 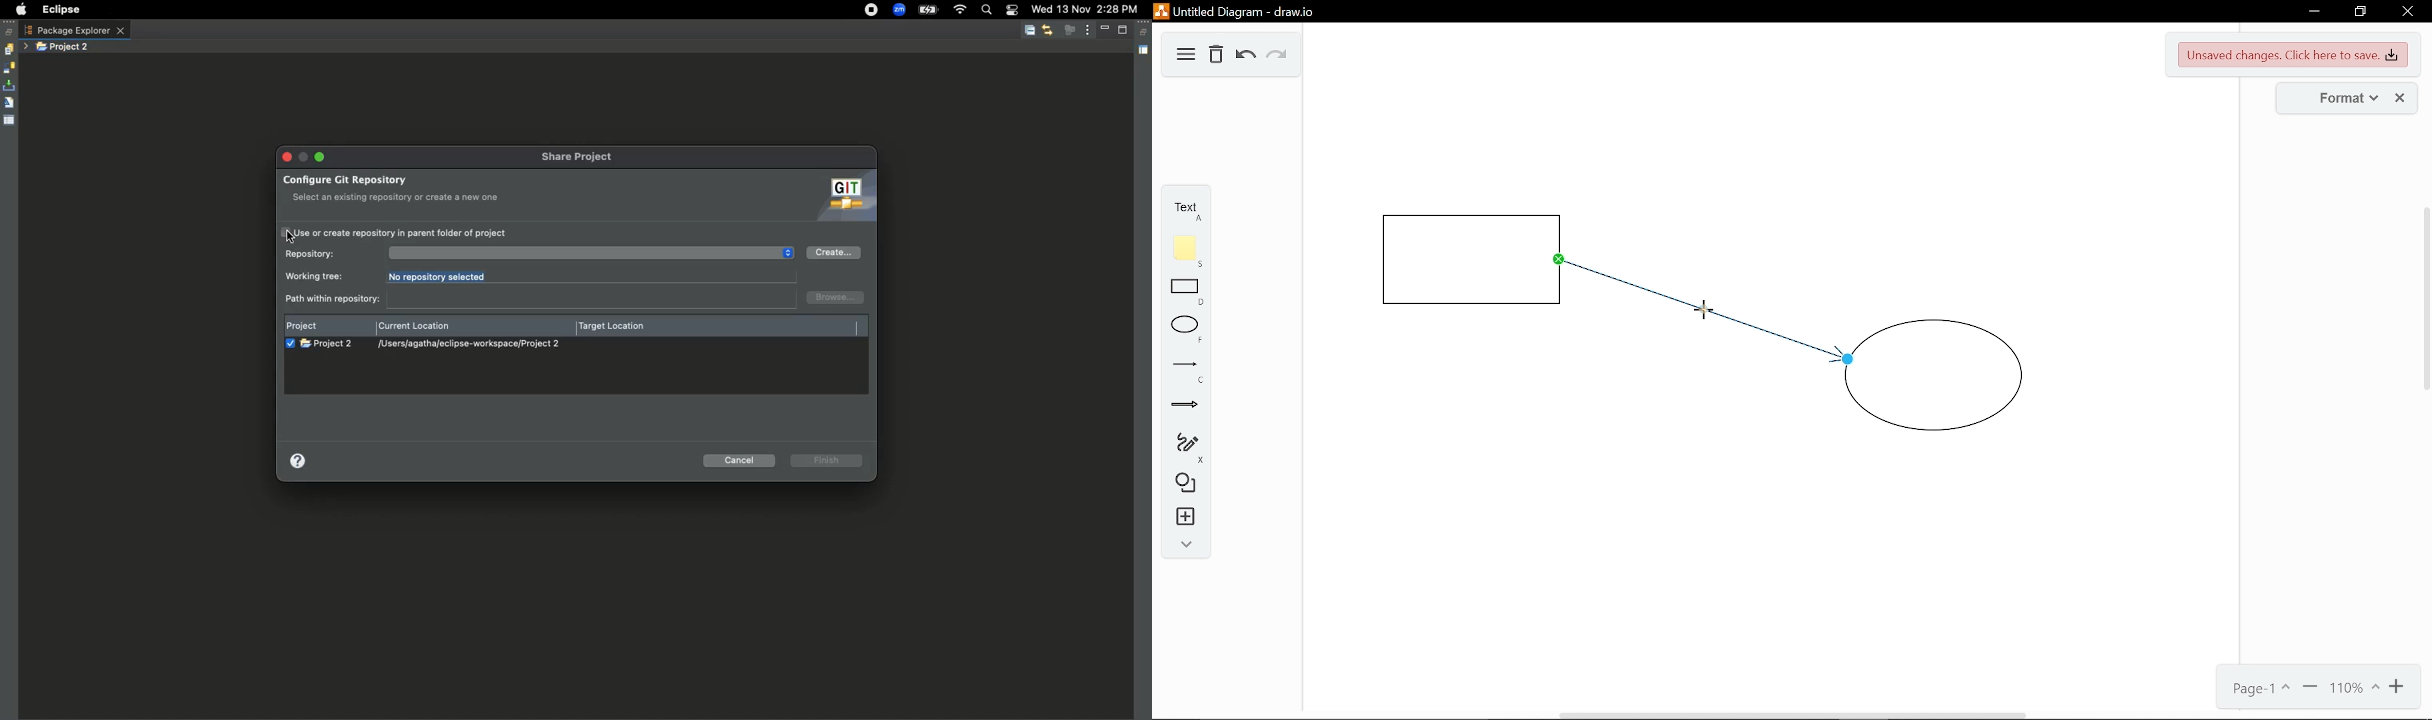 I want to click on Straight connector, so click(x=1703, y=327).